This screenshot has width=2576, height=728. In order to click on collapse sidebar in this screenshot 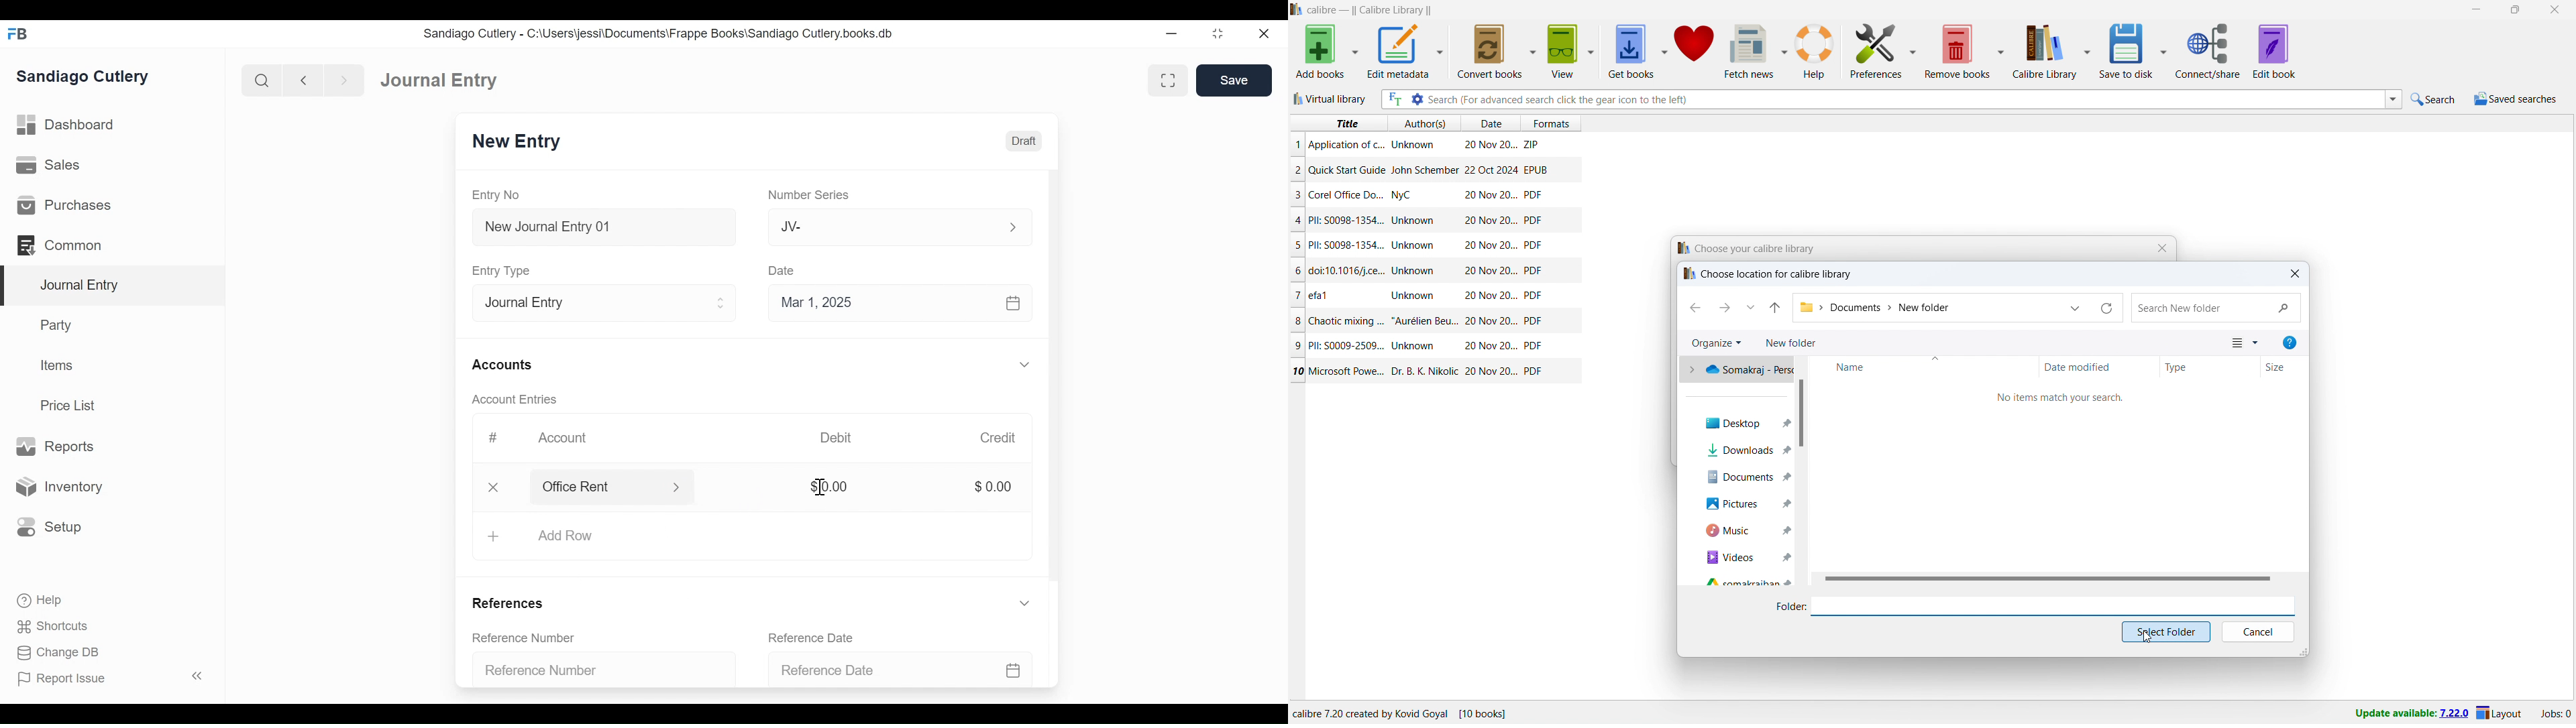, I will do `click(195, 676)`.